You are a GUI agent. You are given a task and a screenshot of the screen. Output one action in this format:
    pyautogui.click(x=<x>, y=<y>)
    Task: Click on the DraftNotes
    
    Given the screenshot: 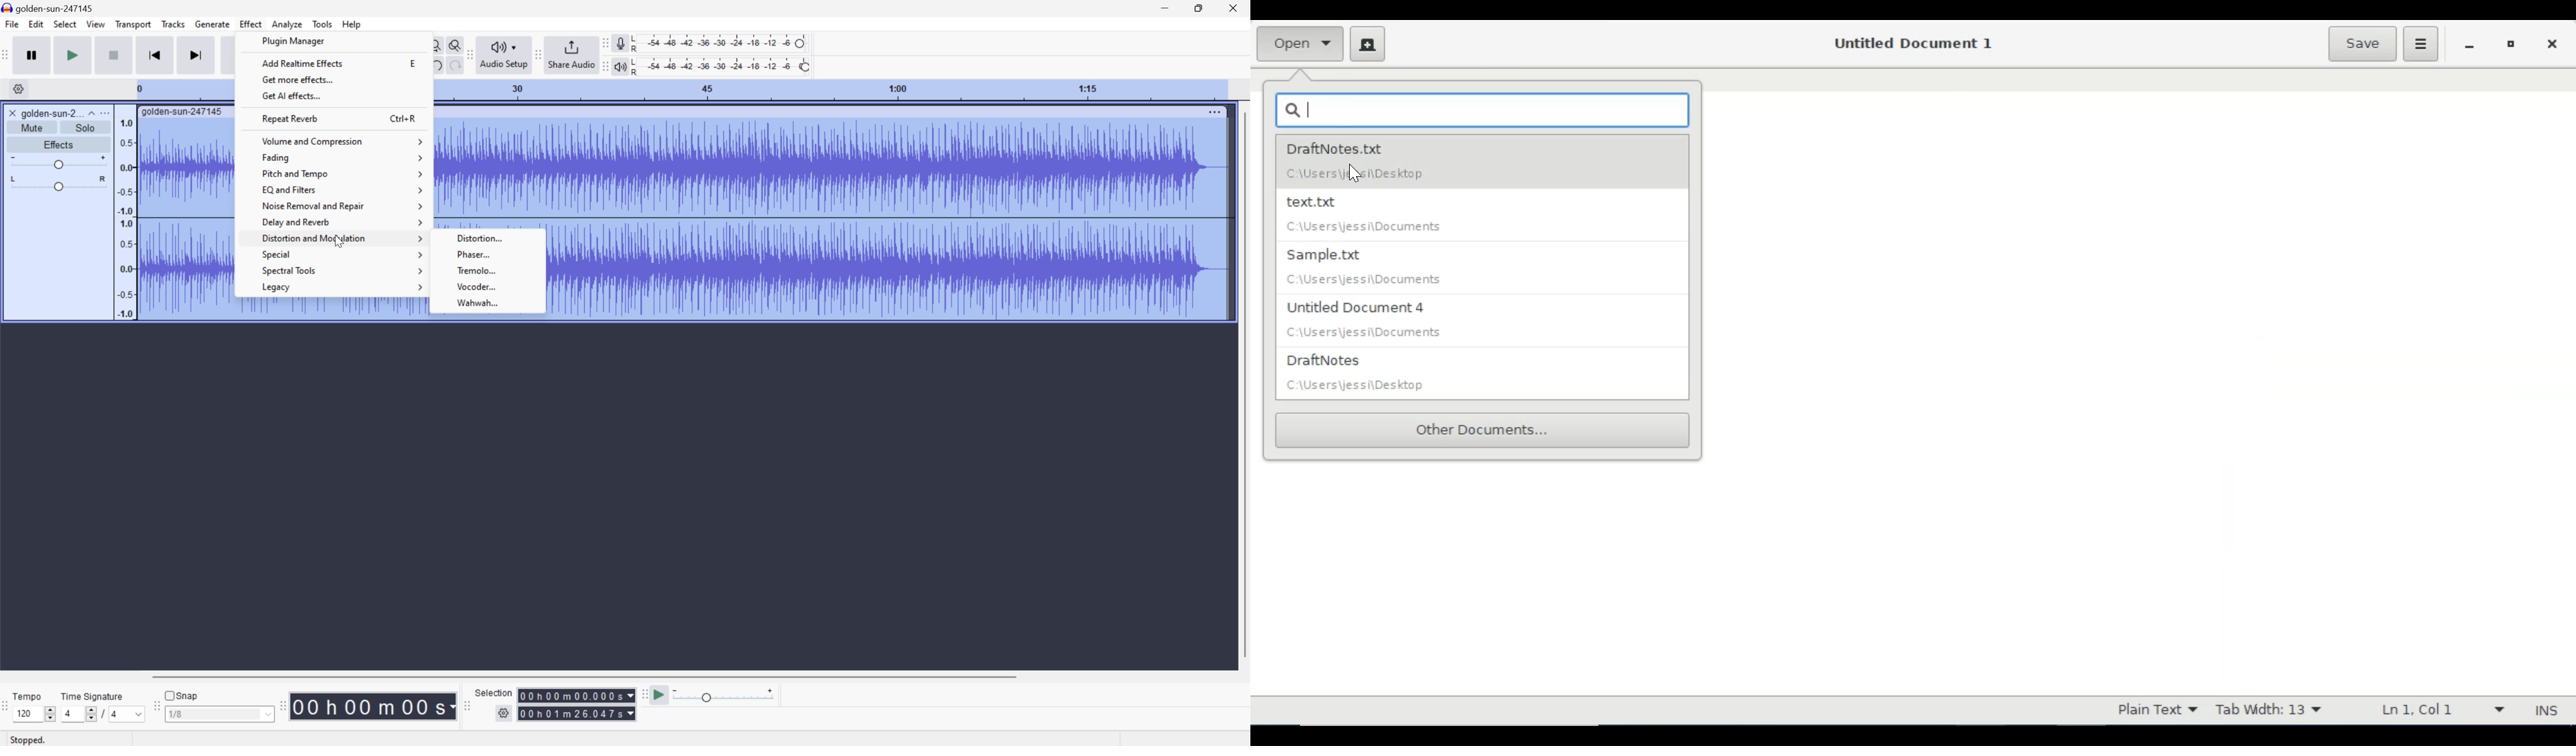 What is the action you would take?
    pyautogui.click(x=1485, y=374)
    